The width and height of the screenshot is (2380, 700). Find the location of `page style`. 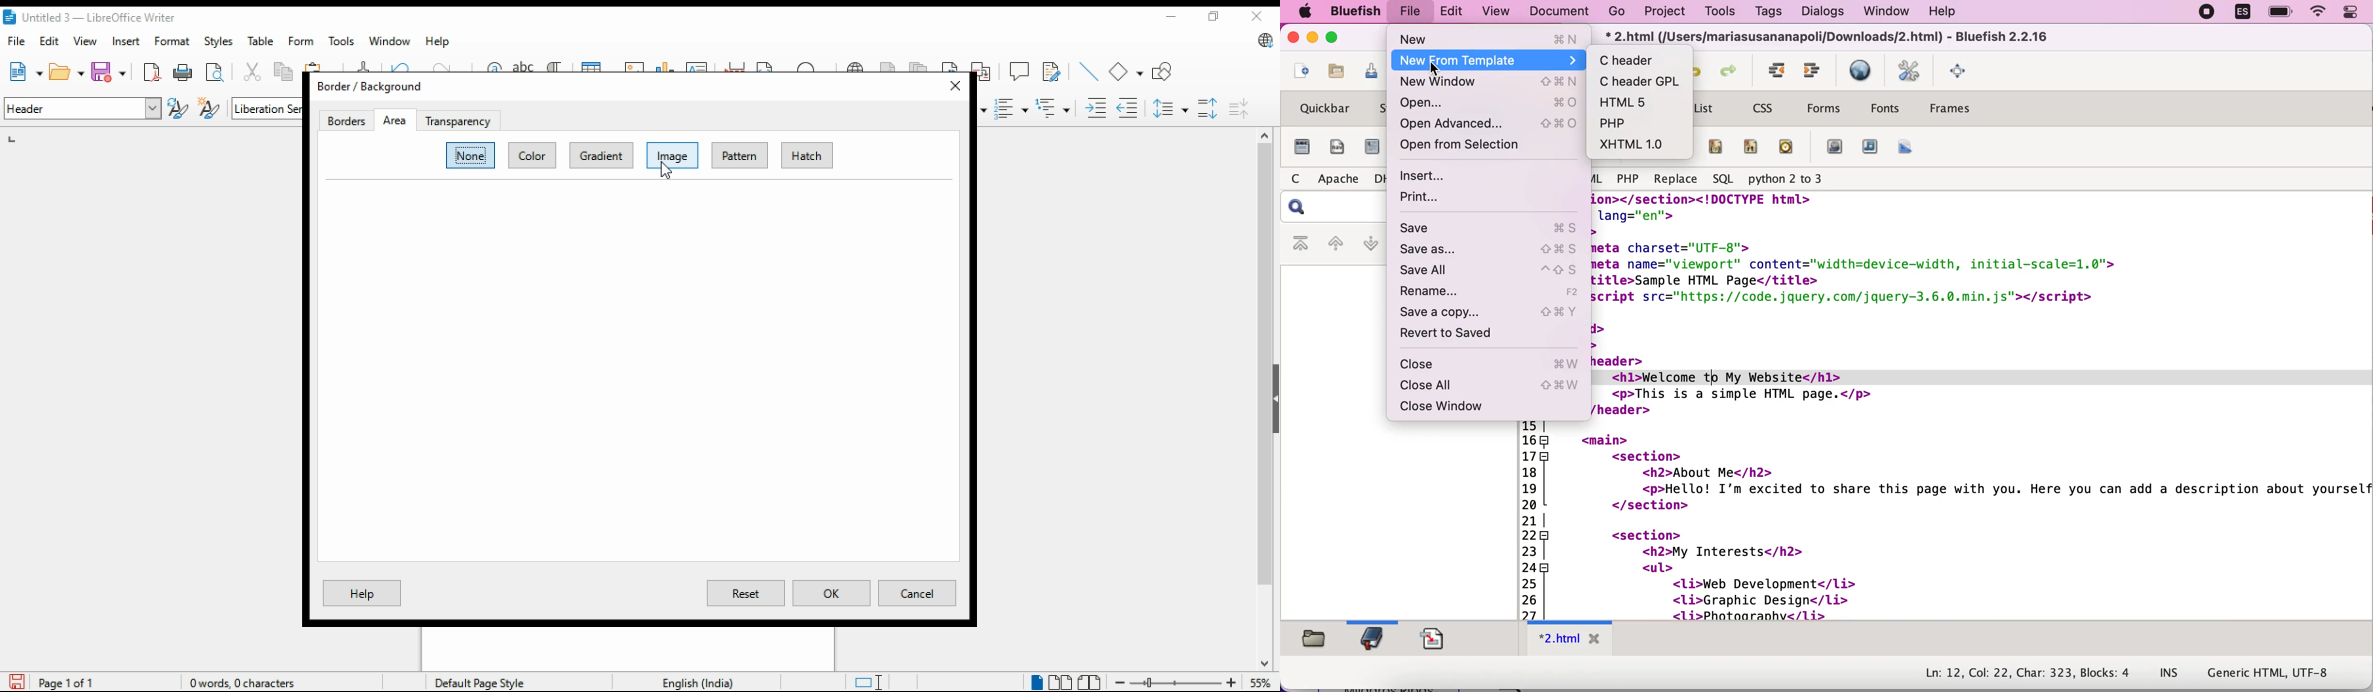

page style is located at coordinates (484, 682).